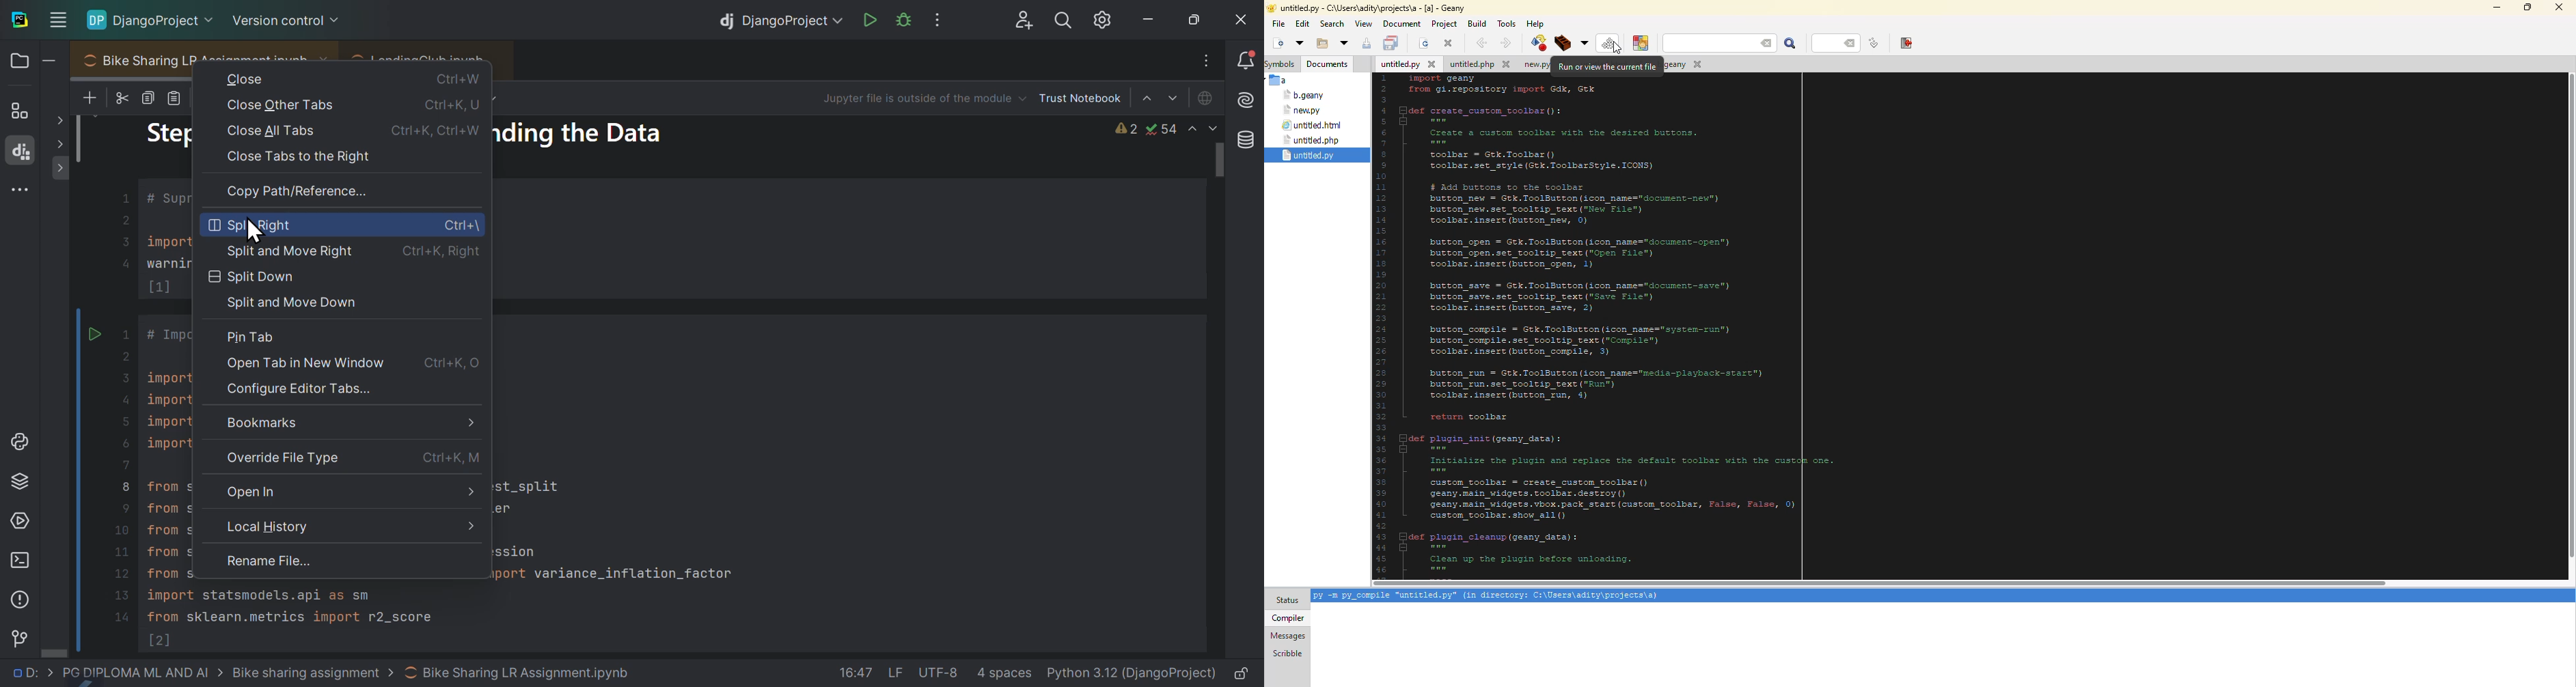 The height and width of the screenshot is (700, 2576). I want to click on lock, so click(1240, 671).